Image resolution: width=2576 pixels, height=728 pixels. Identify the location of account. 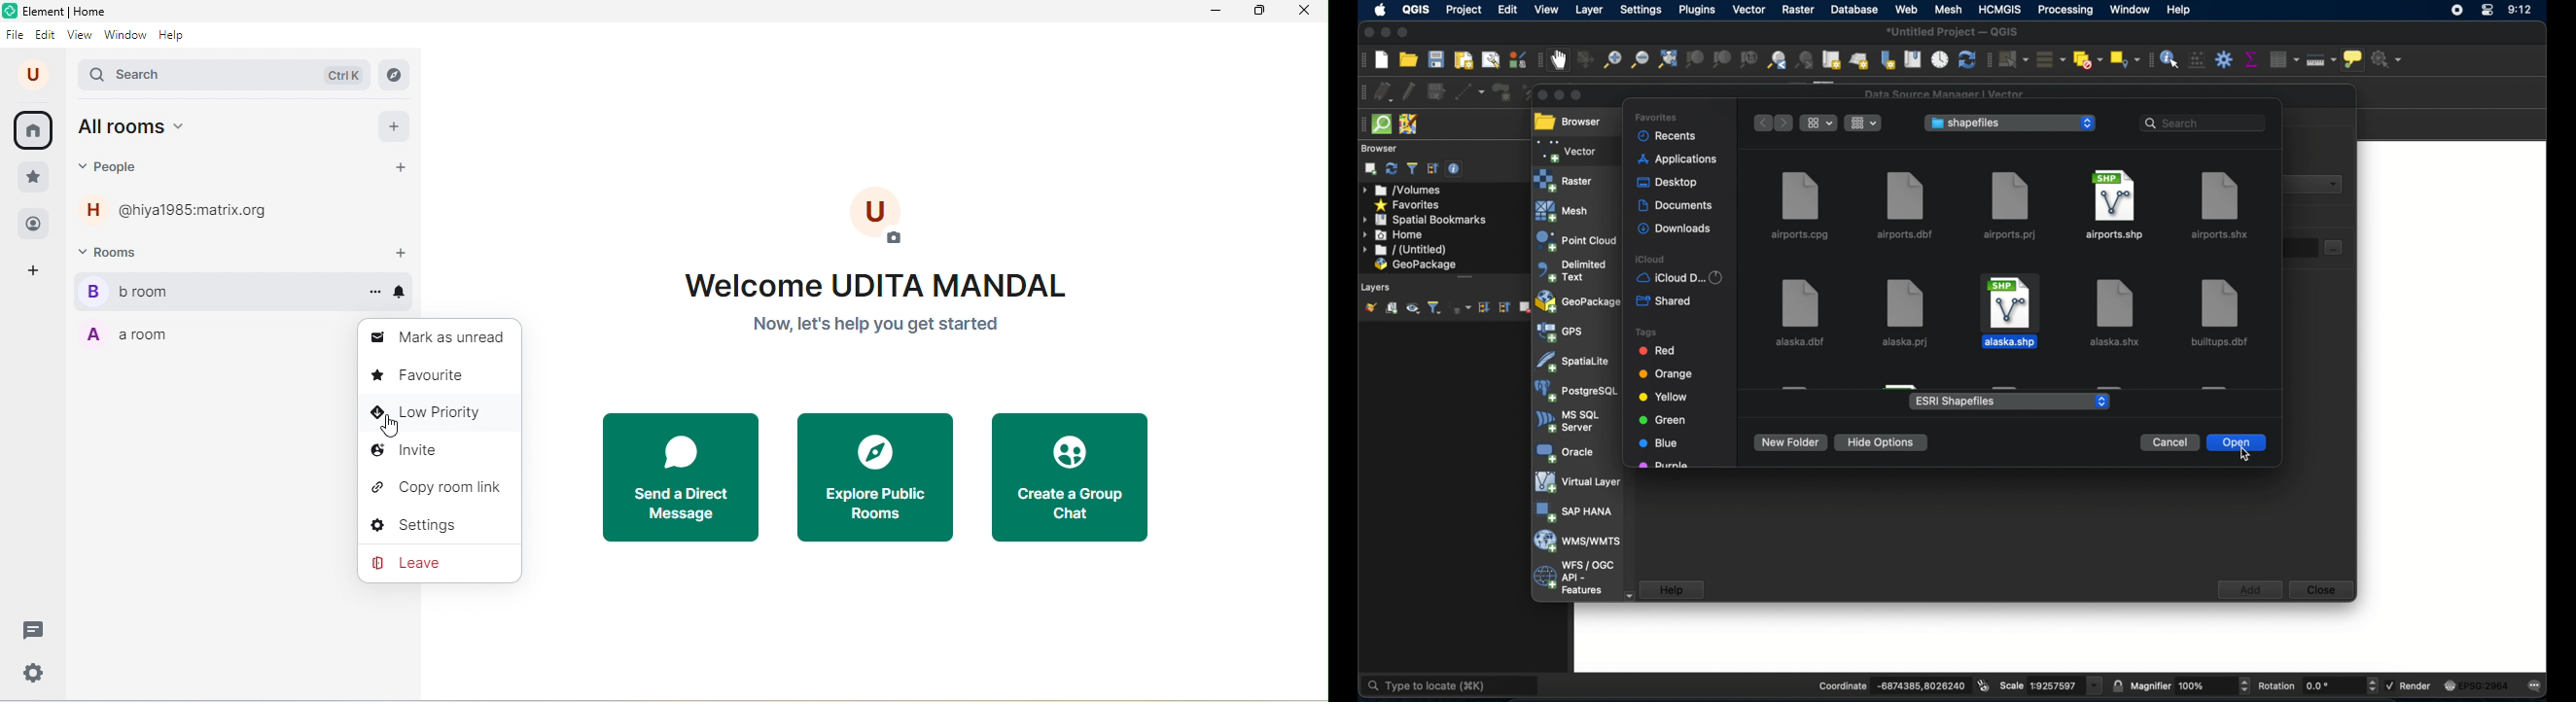
(33, 74).